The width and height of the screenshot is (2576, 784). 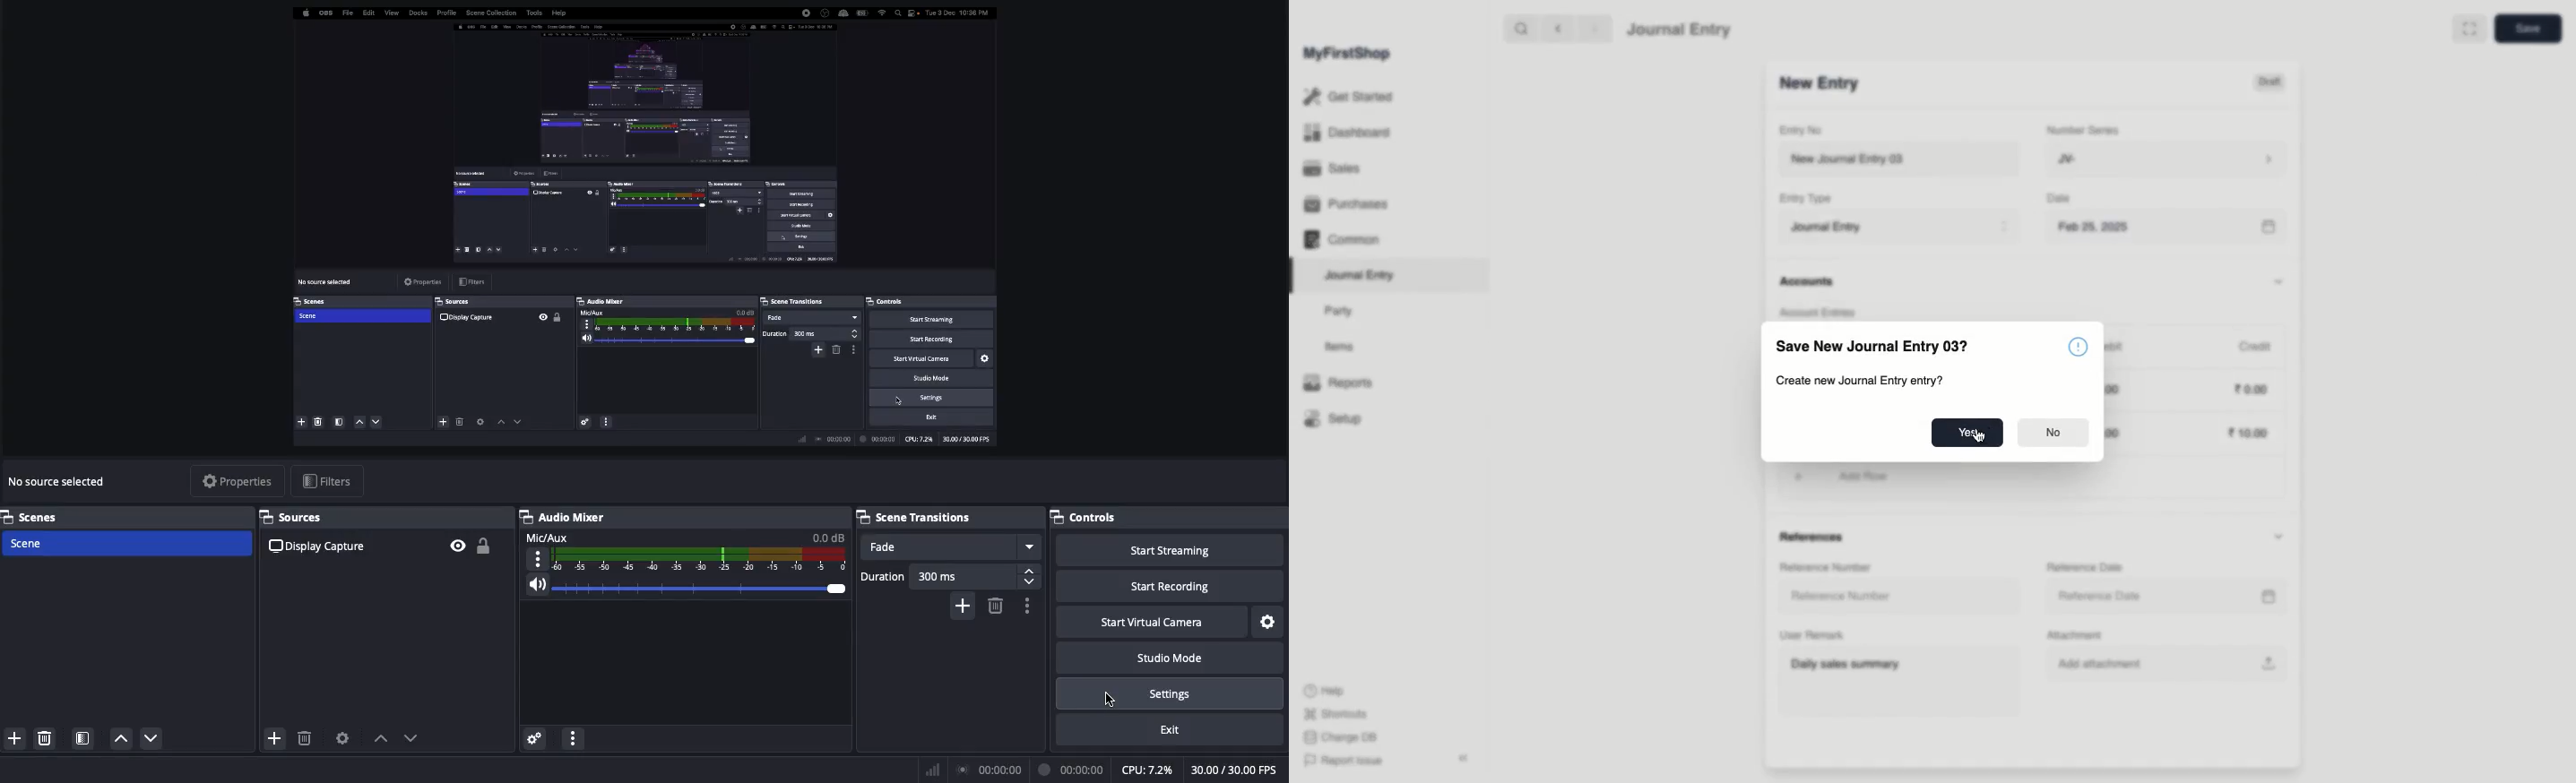 What do you see at coordinates (1337, 383) in the screenshot?
I see `Reports` at bounding box center [1337, 383].